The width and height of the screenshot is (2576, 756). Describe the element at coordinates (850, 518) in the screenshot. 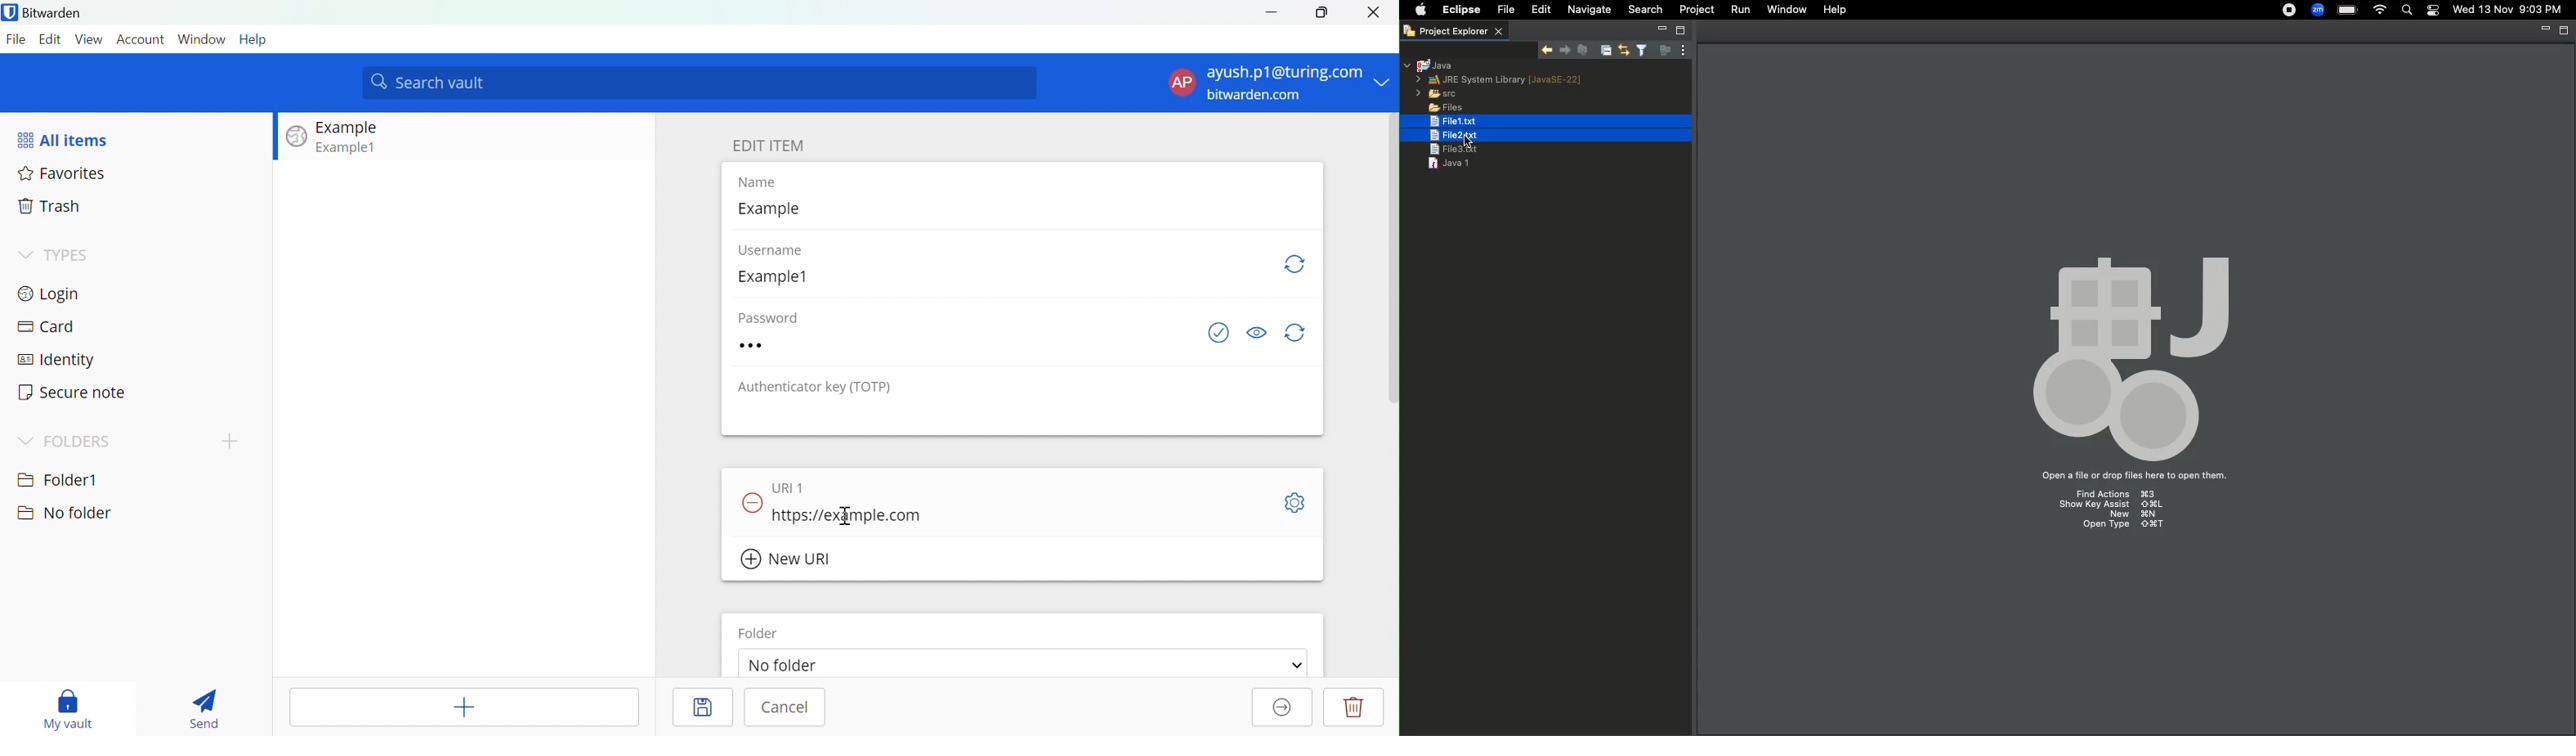

I see `https://example.com` at that location.